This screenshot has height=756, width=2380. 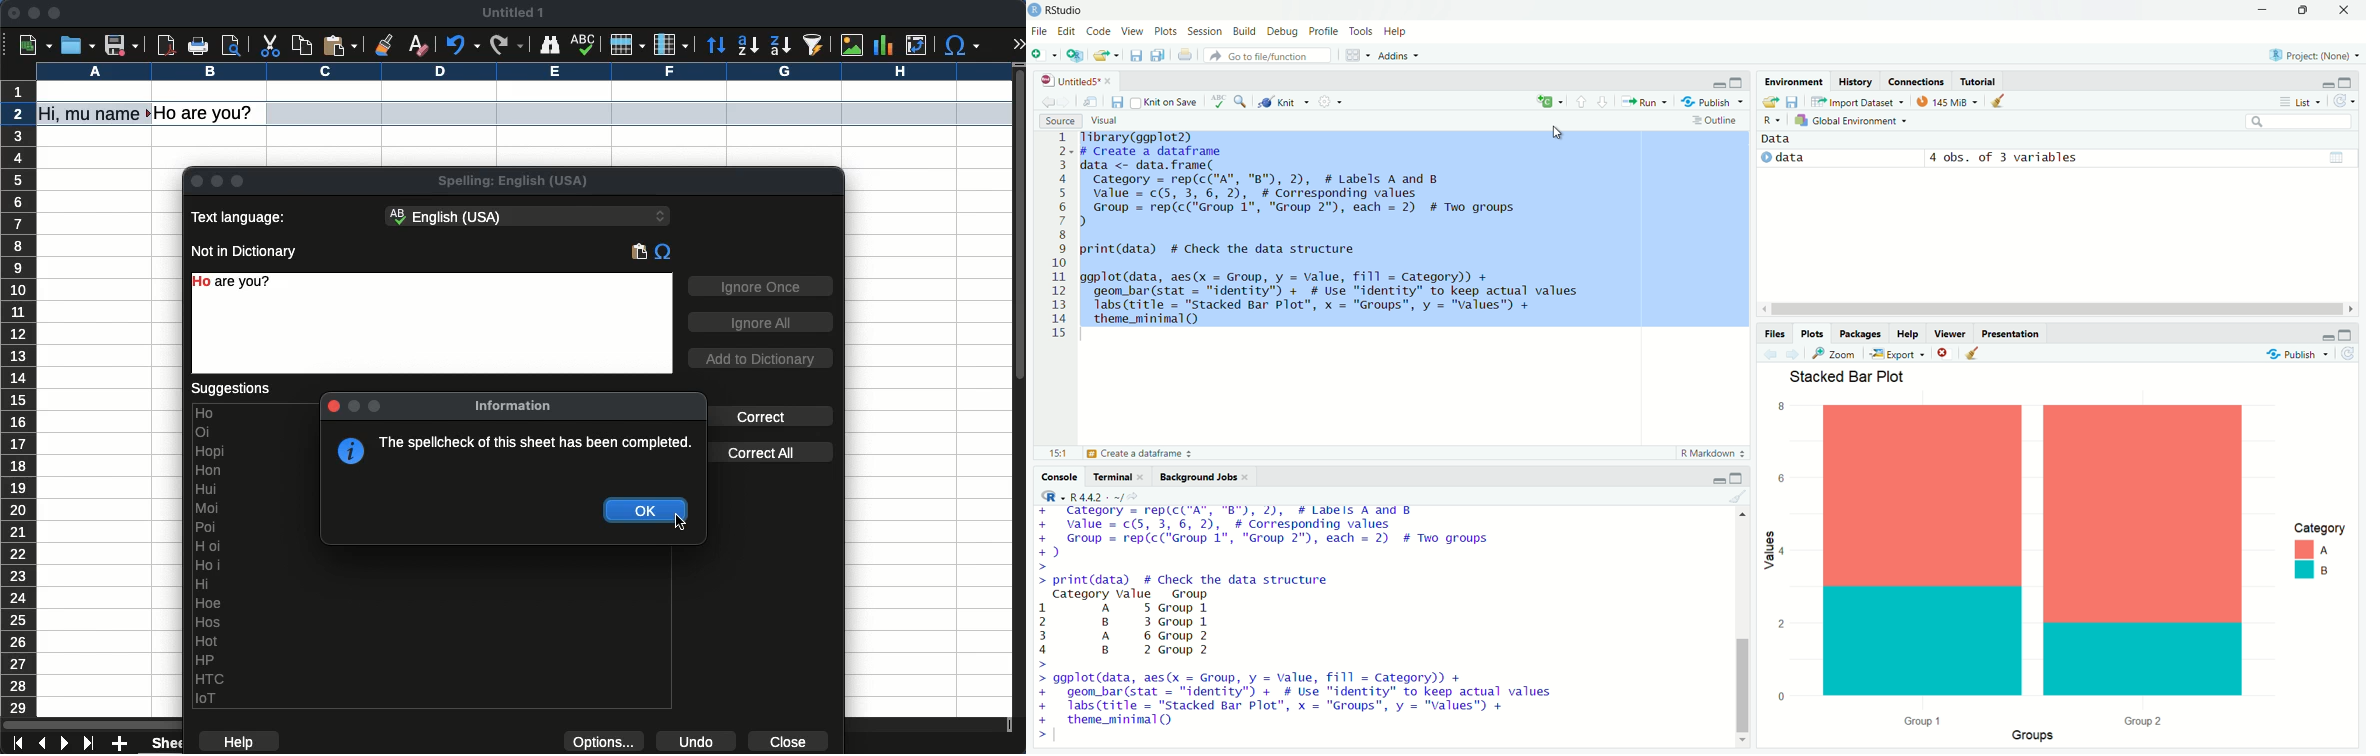 What do you see at coordinates (1240, 100) in the screenshot?
I see `Find/Replace` at bounding box center [1240, 100].